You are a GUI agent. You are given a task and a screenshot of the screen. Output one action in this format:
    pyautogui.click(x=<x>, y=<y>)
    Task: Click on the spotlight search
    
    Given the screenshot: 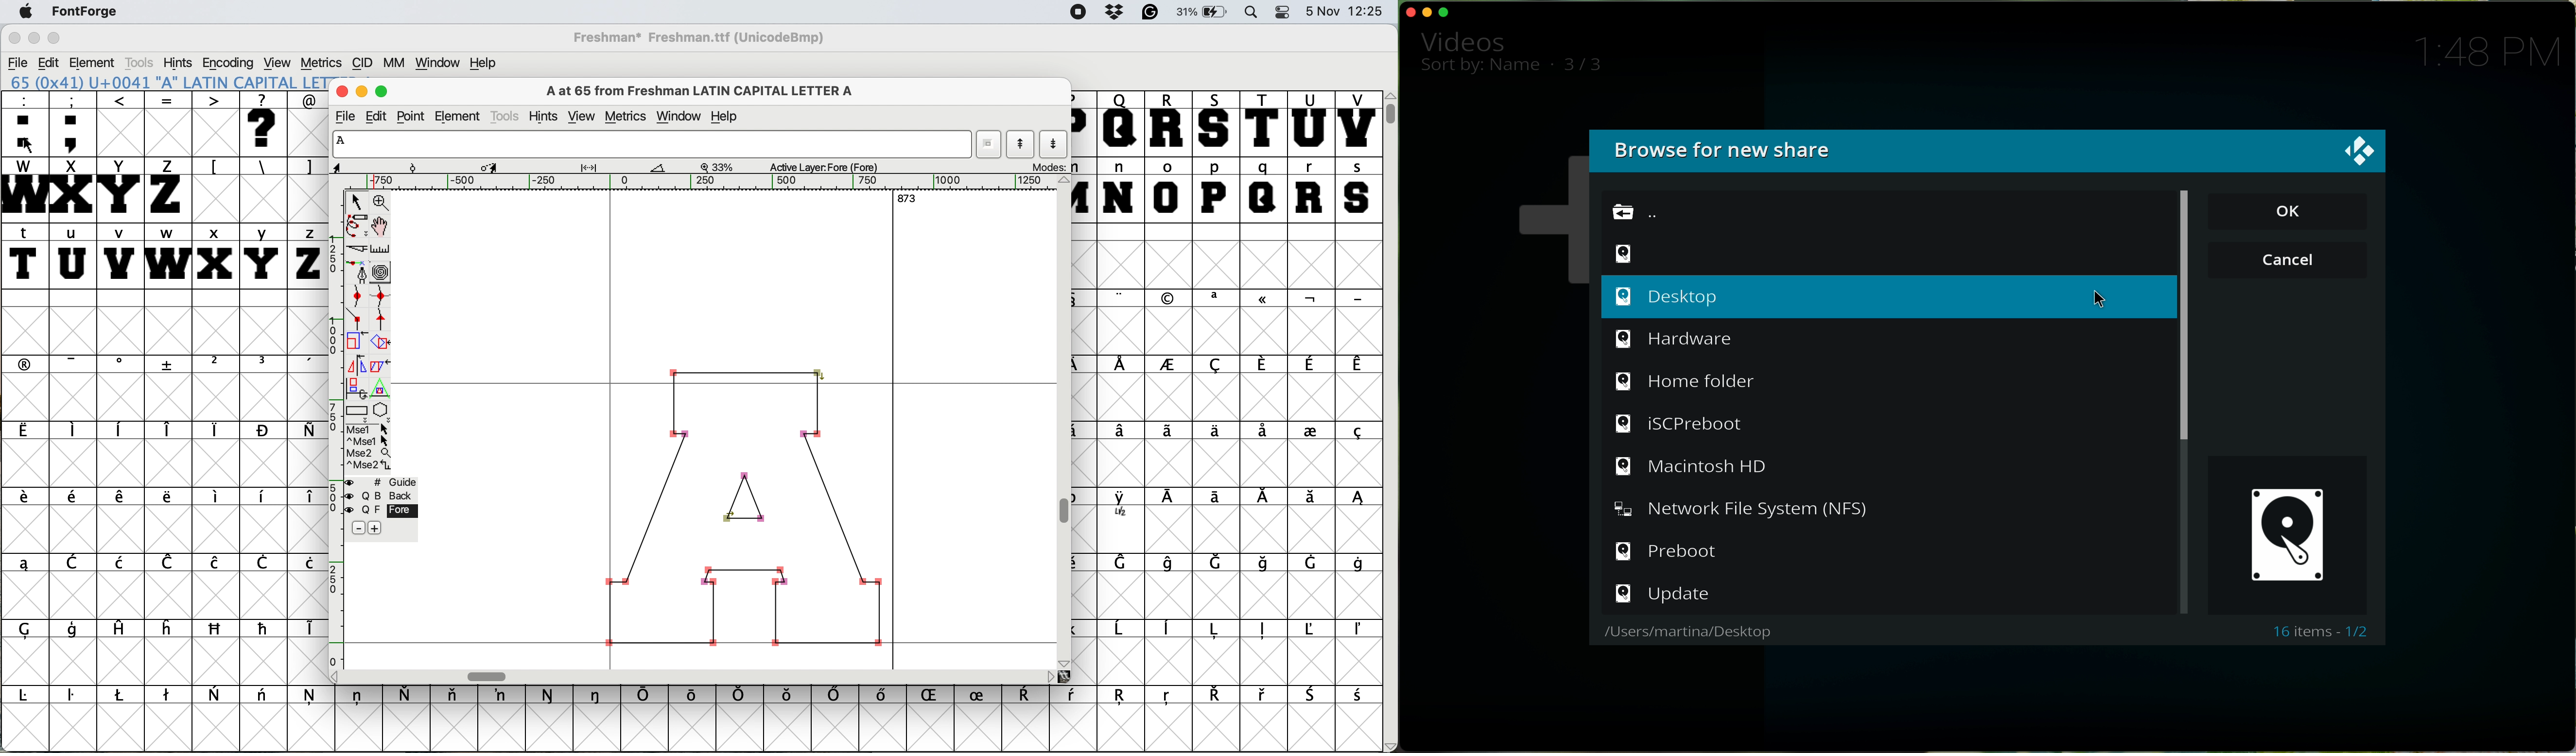 What is the action you would take?
    pyautogui.click(x=1252, y=13)
    